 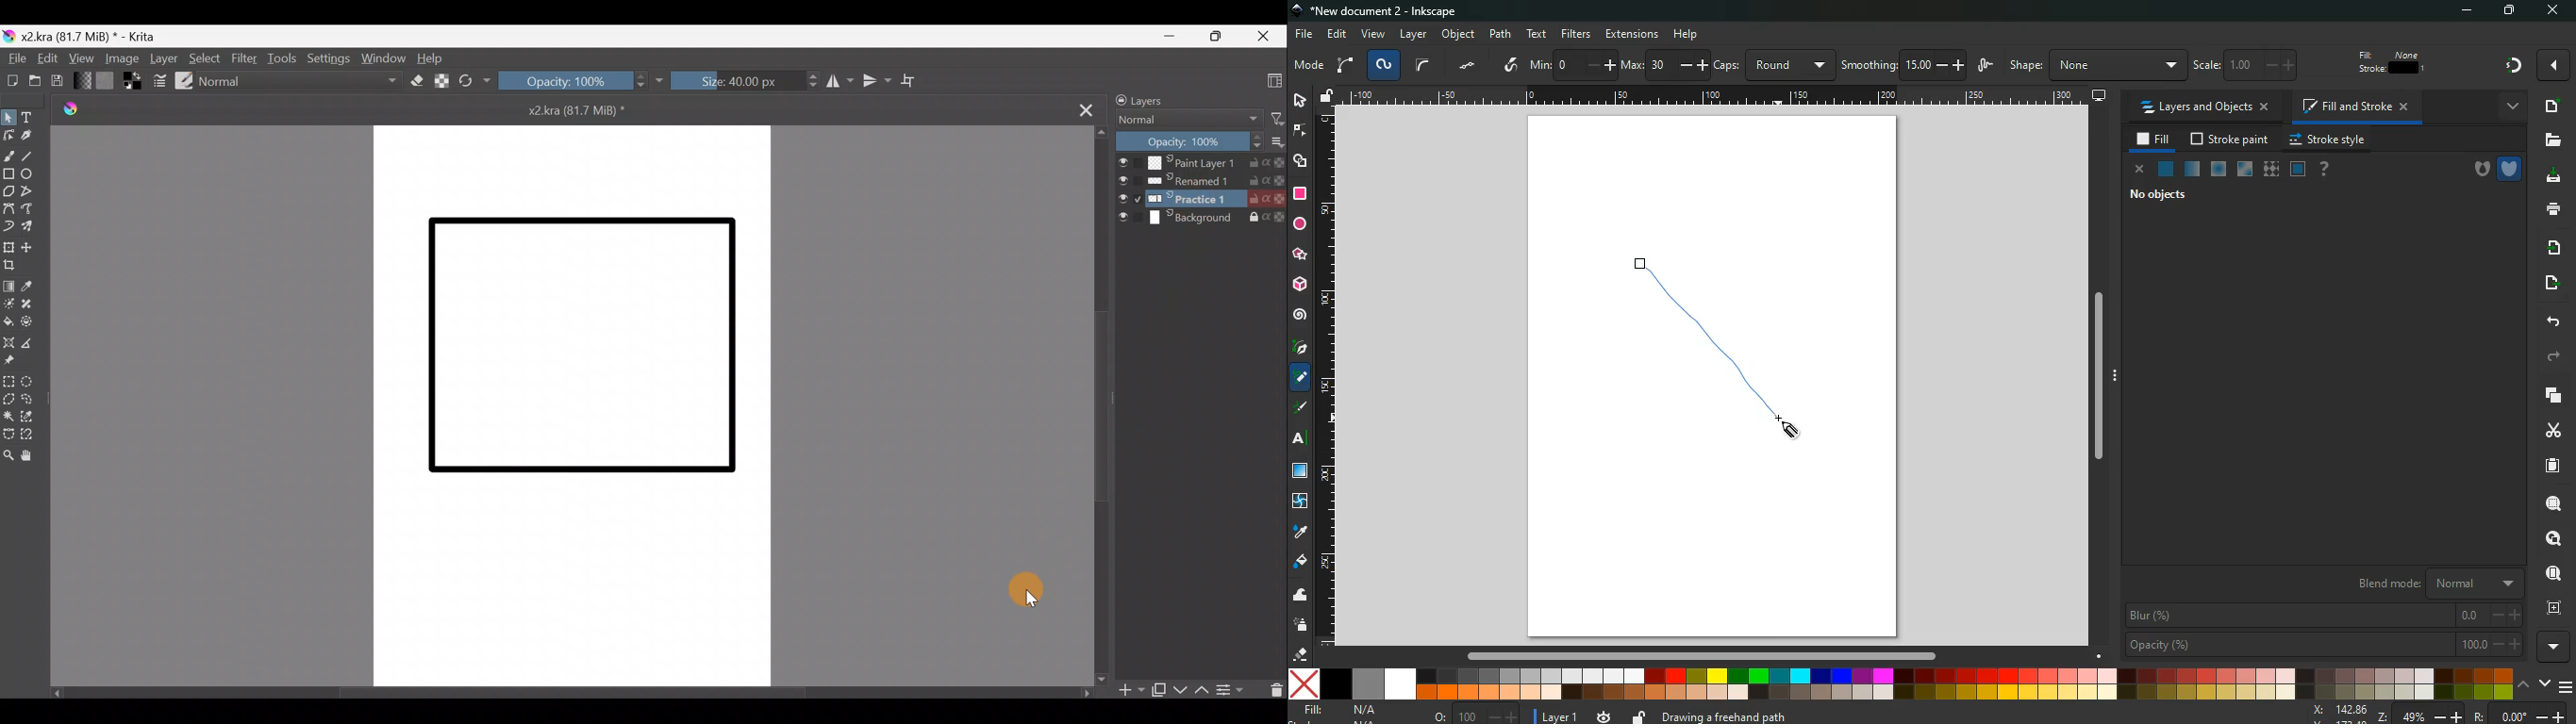 I want to click on More, so click(x=1277, y=142).